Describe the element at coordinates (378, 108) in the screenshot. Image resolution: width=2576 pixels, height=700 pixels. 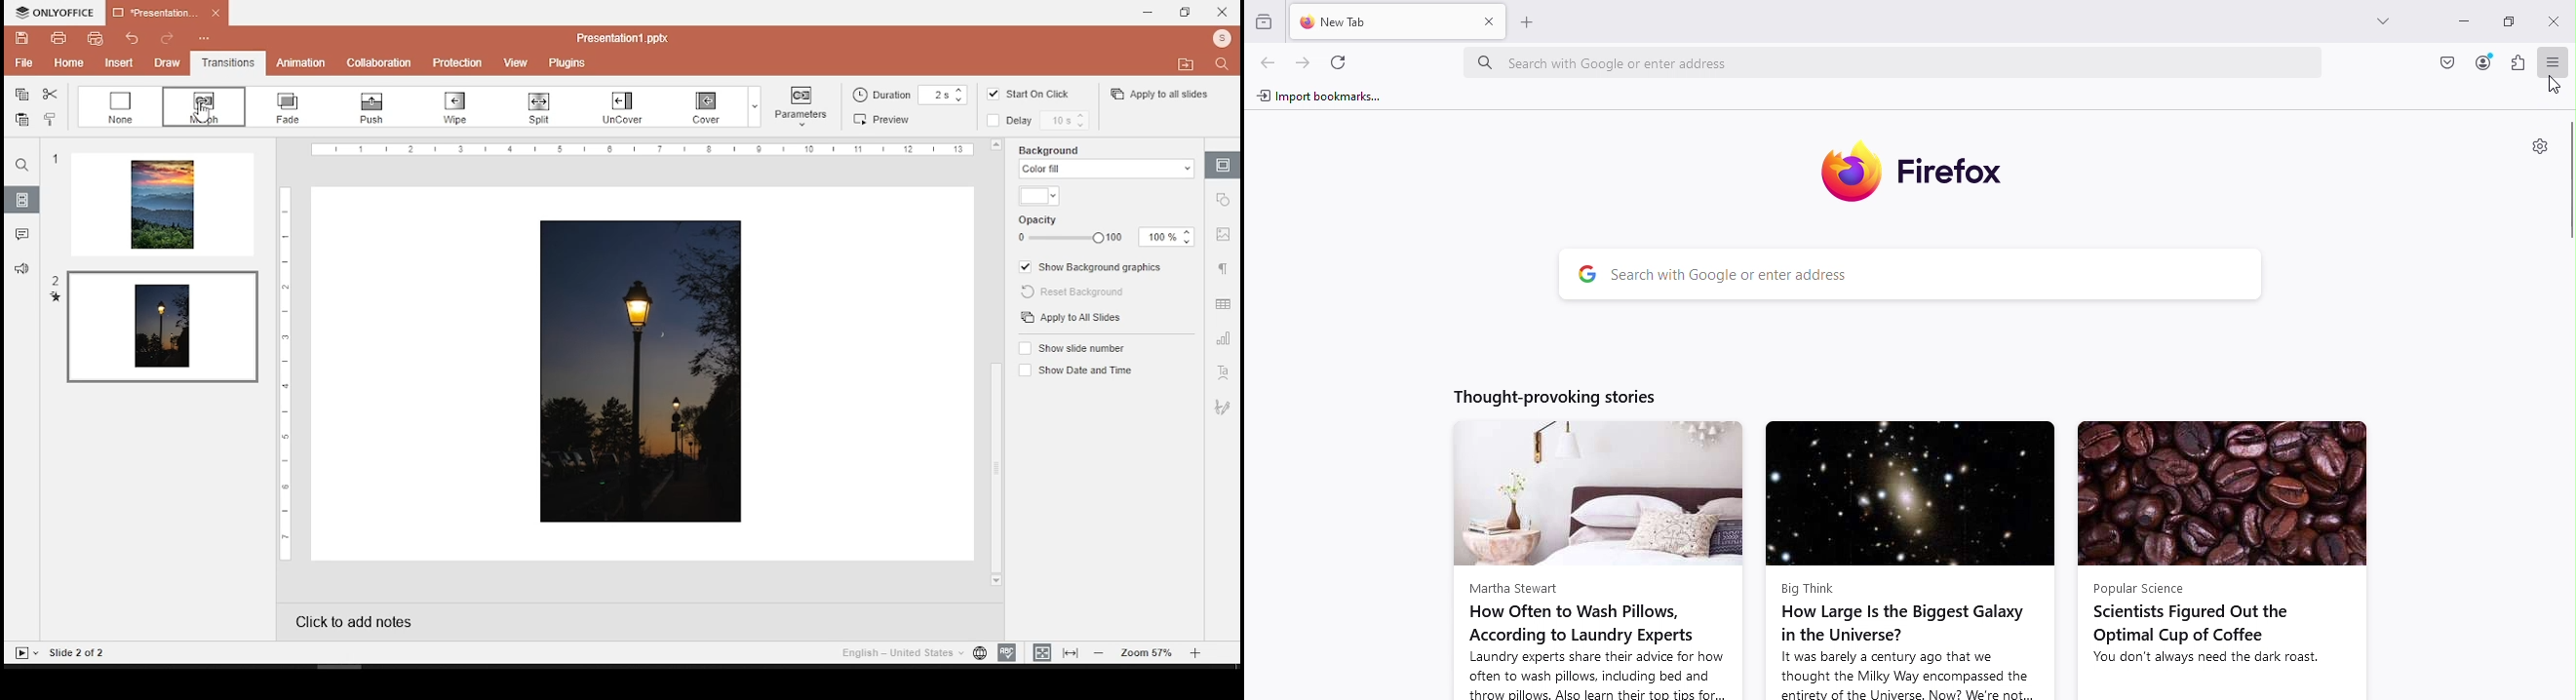
I see `eraser tools` at that location.